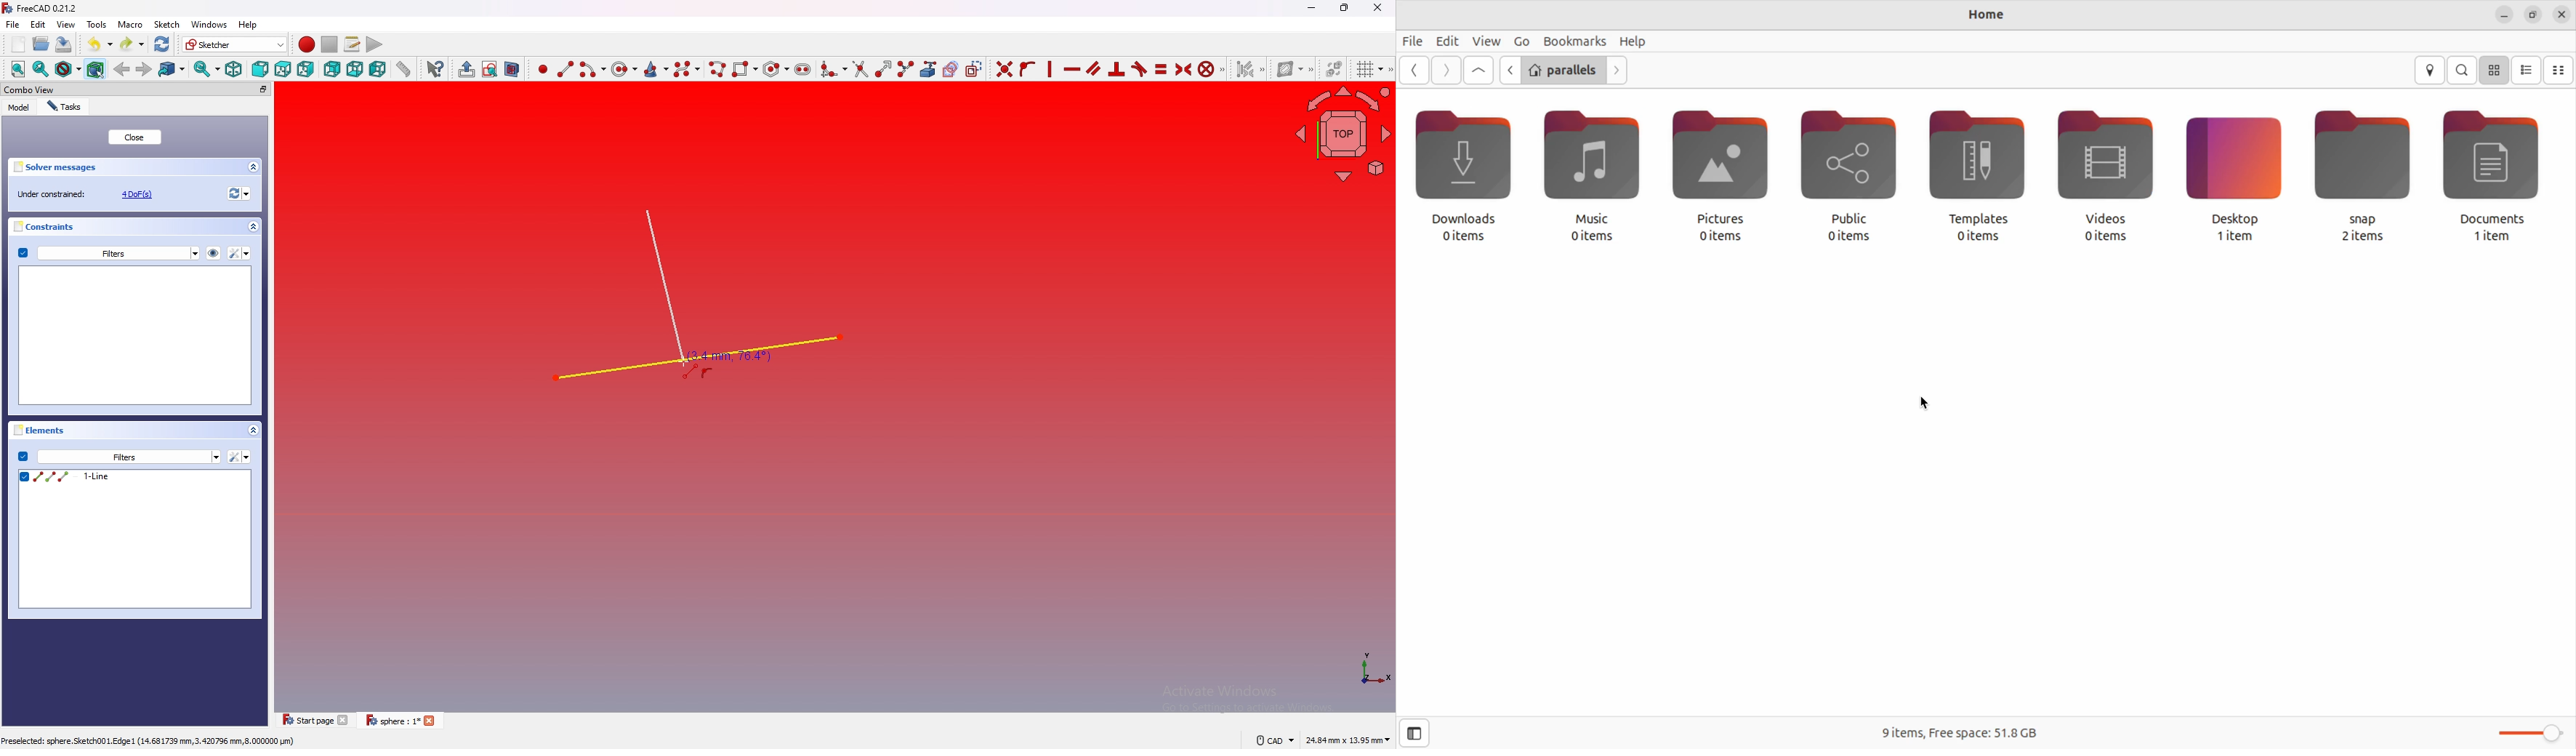 The width and height of the screenshot is (2576, 756). I want to click on Model, so click(19, 107).